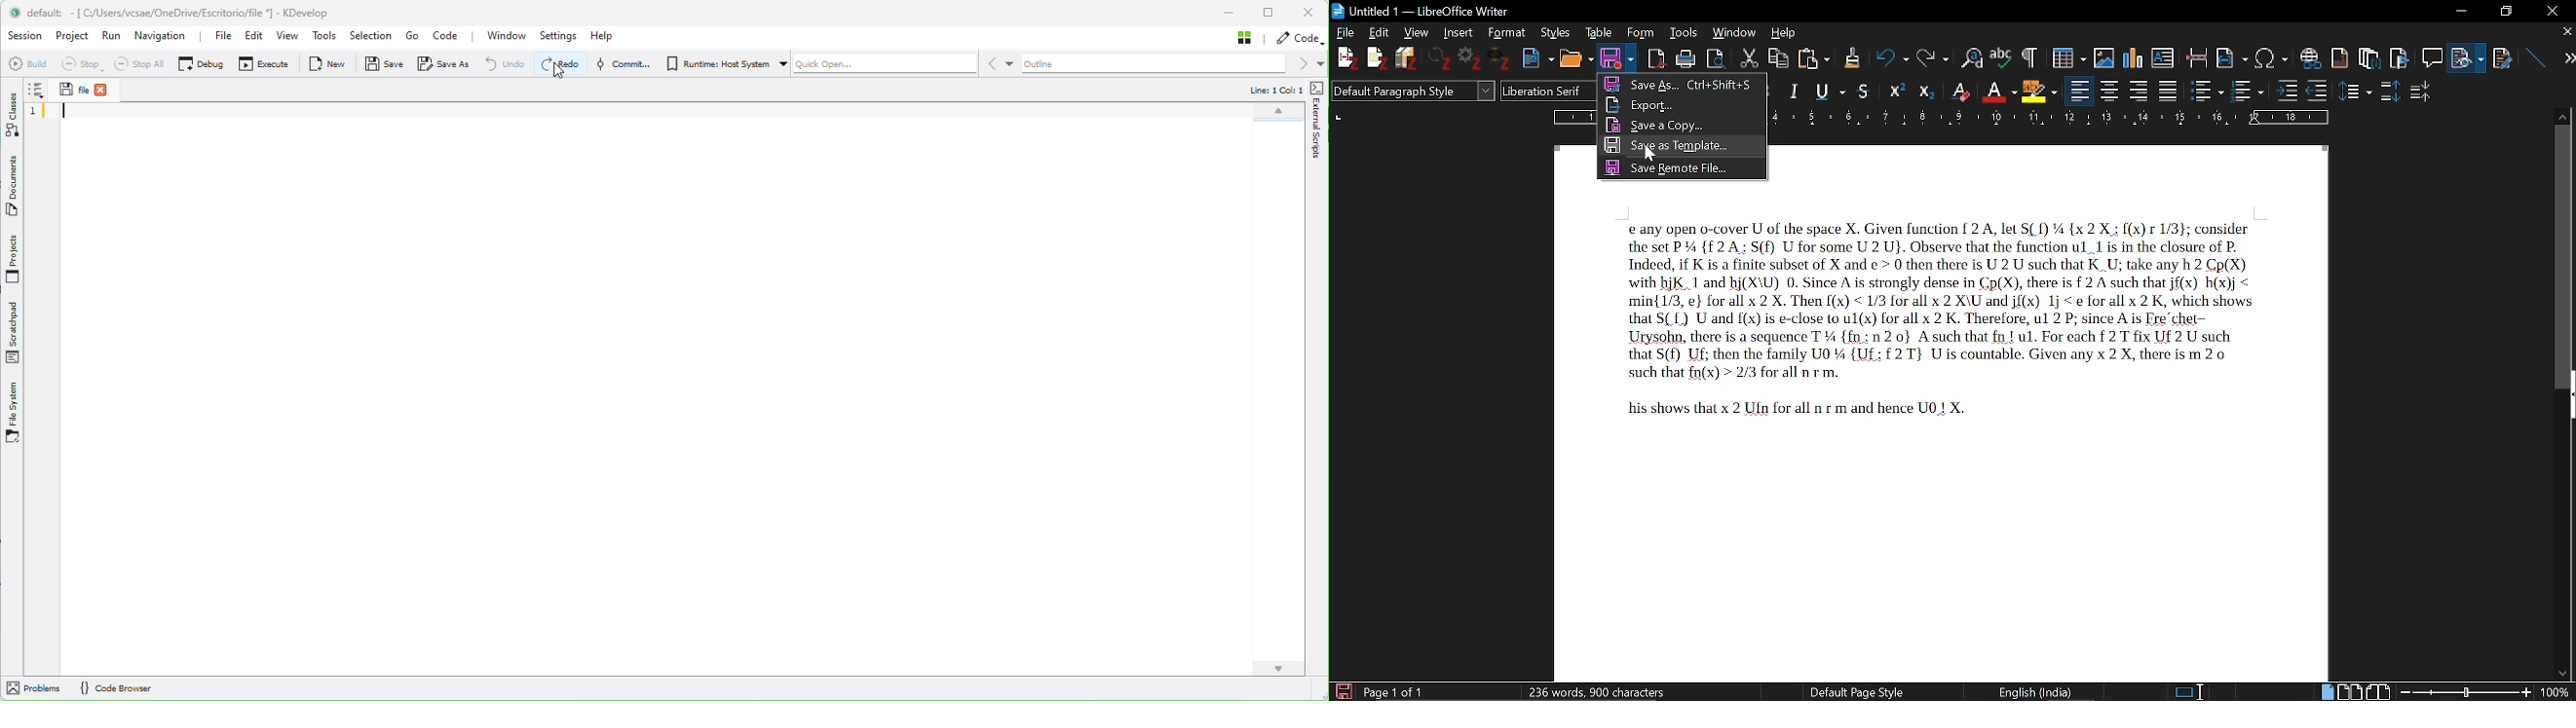 This screenshot has width=2576, height=728. I want to click on Default Page Style, so click(1856, 691).